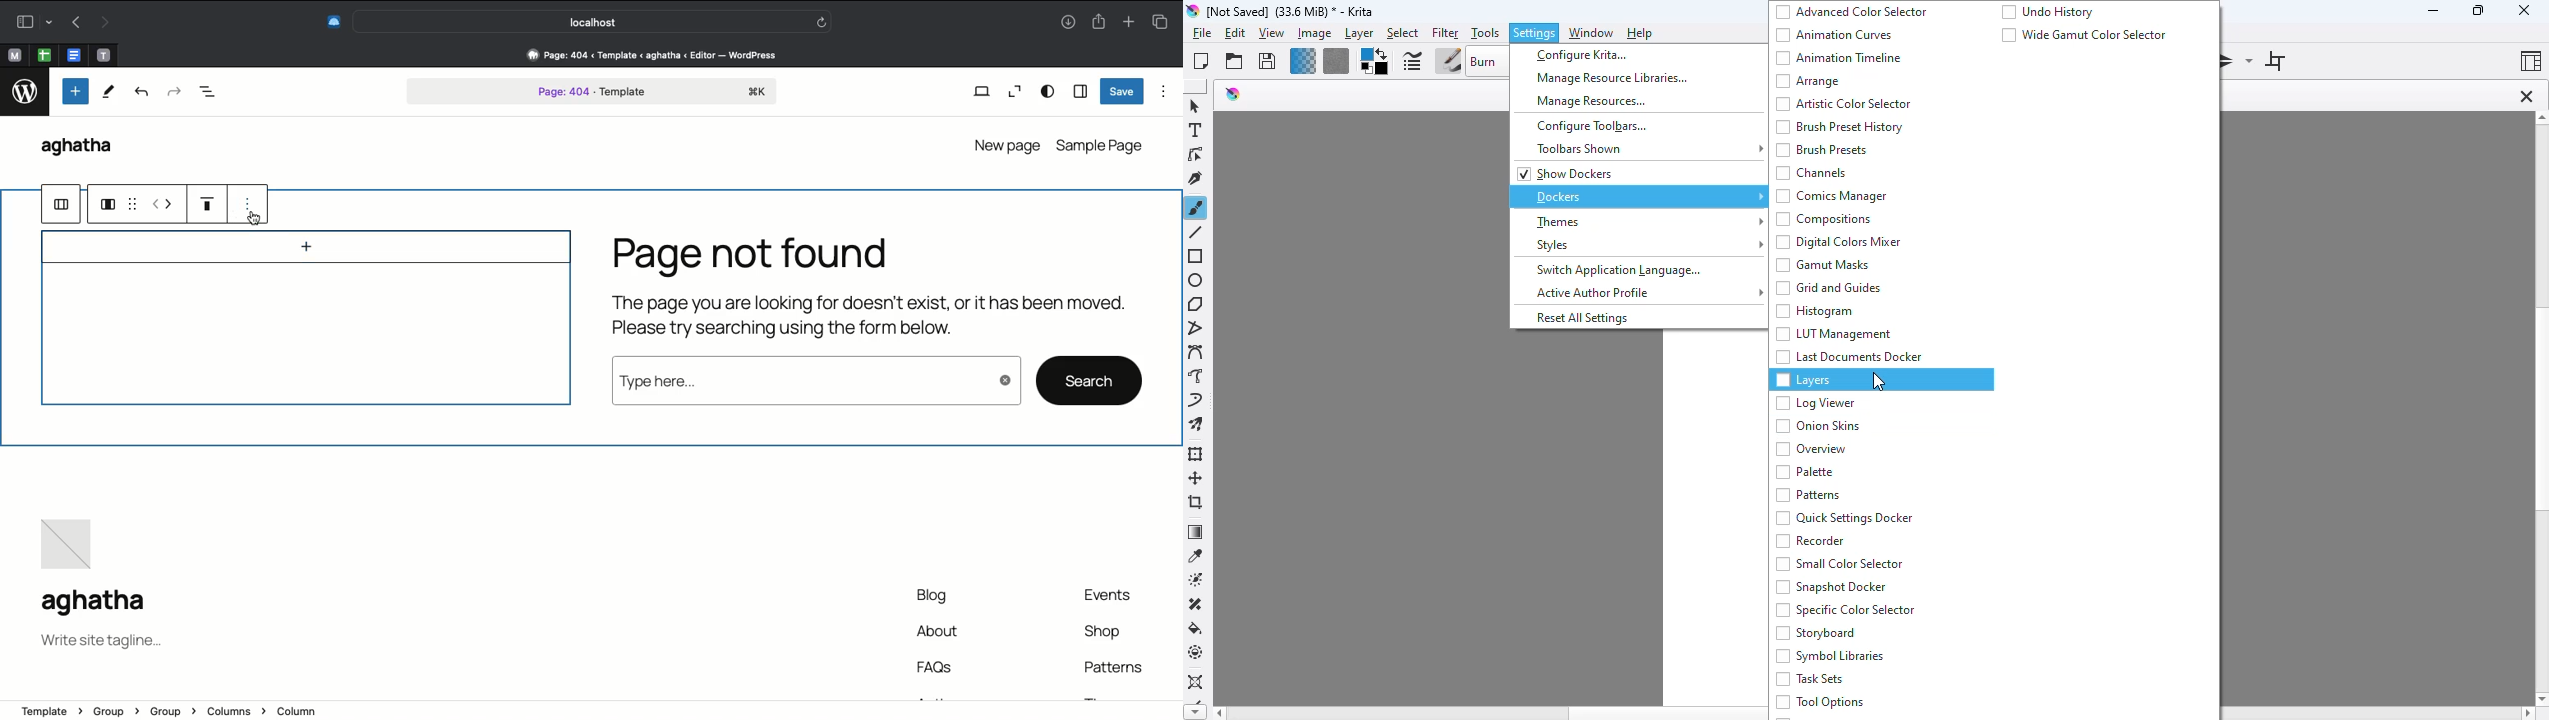 This screenshot has height=728, width=2576. Describe the element at coordinates (1196, 207) in the screenshot. I see `freehand brush tool` at that location.